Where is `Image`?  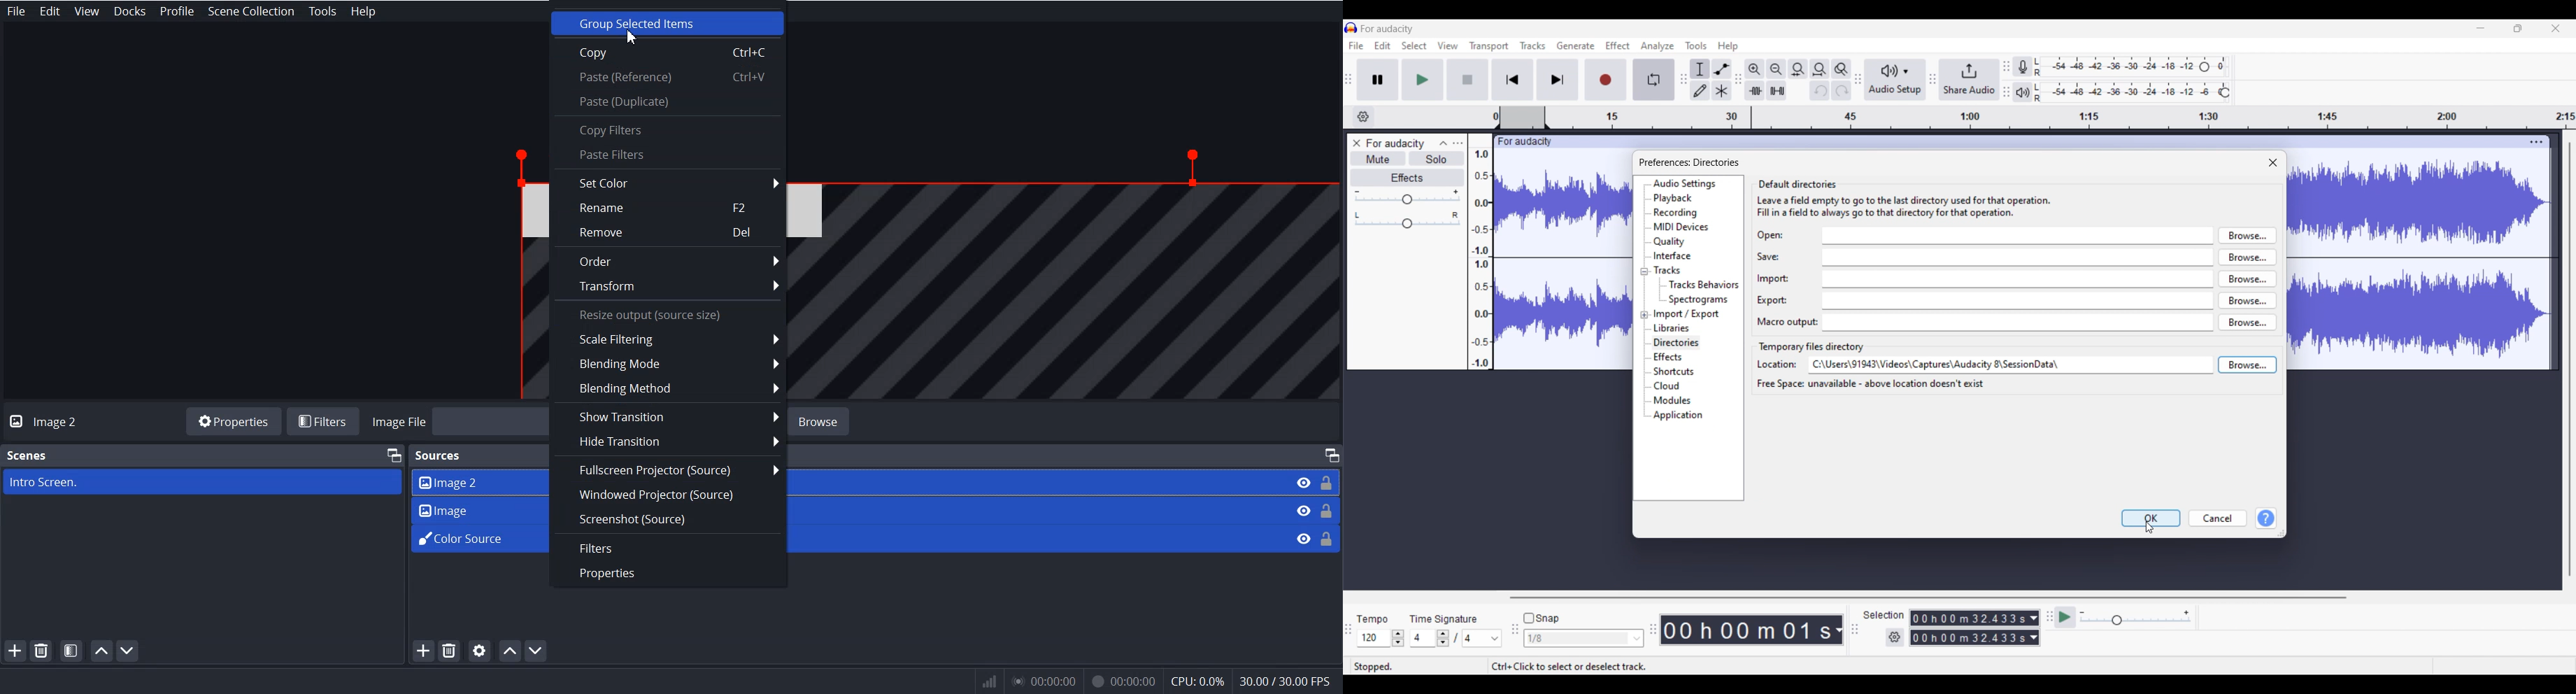
Image is located at coordinates (475, 508).